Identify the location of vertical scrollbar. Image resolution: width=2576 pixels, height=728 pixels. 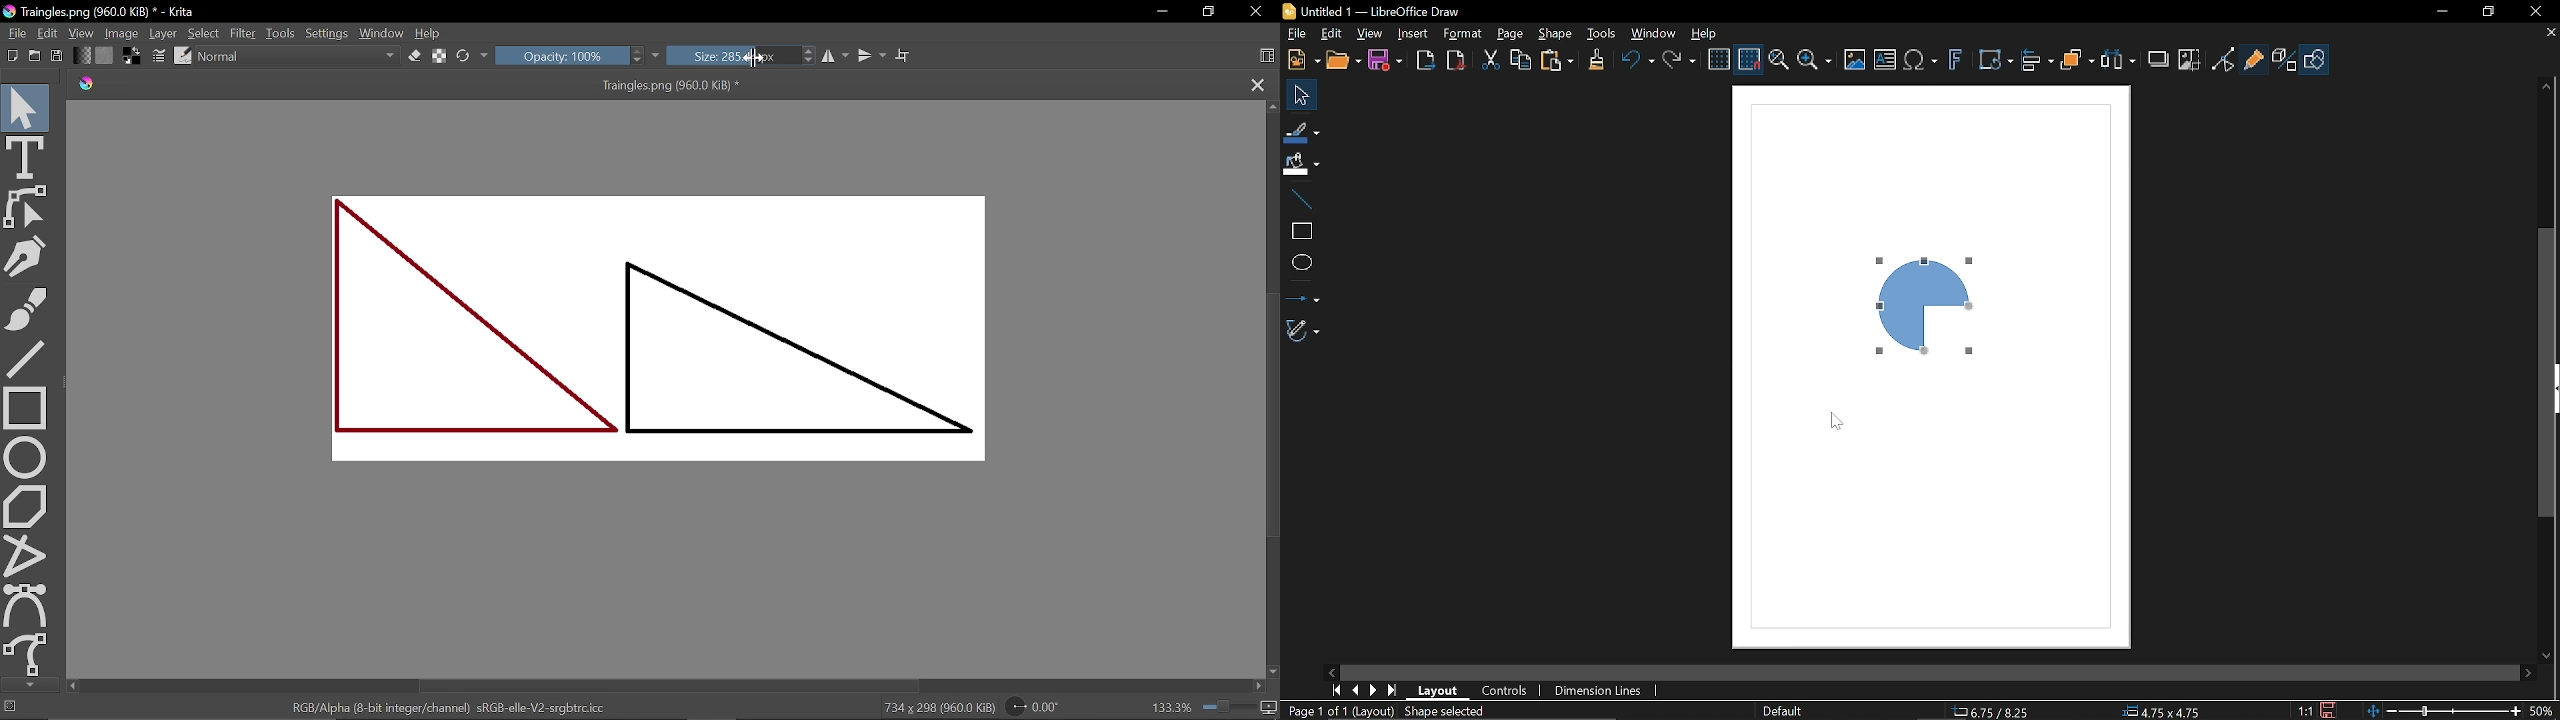
(2548, 374).